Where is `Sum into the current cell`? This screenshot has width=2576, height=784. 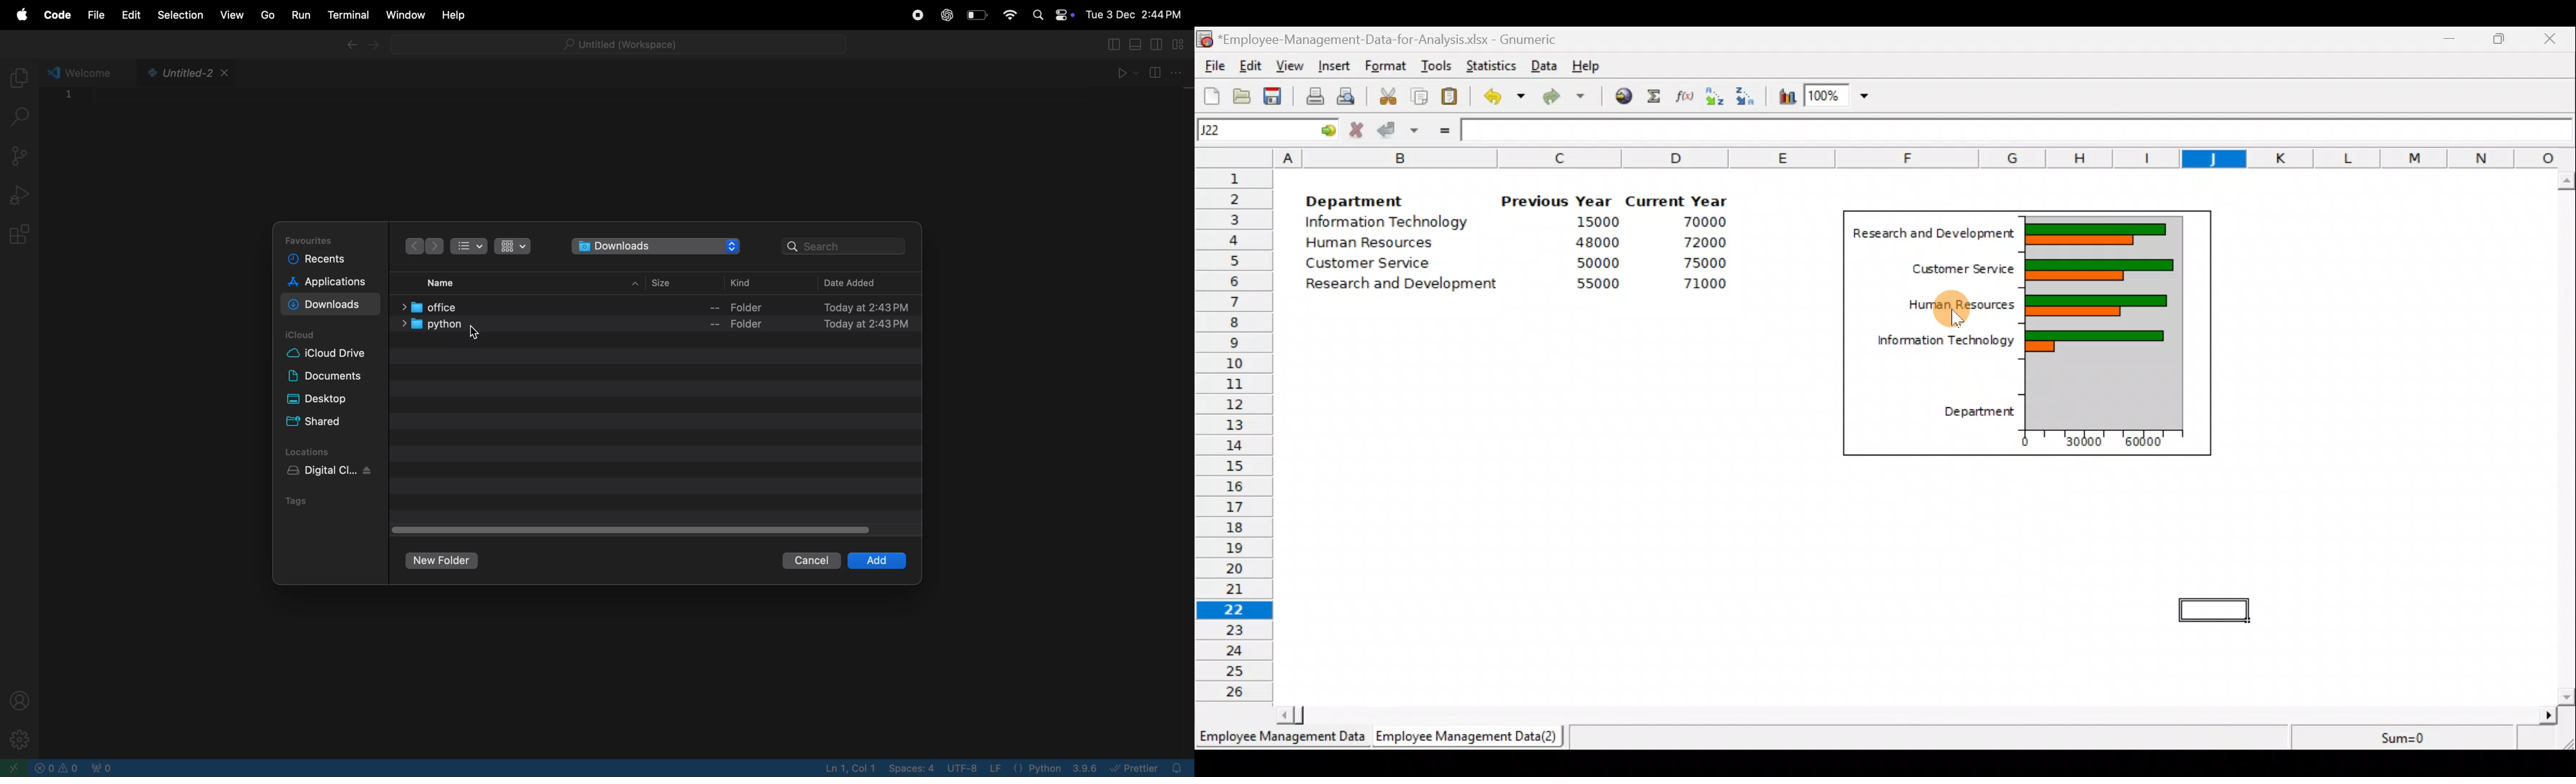 Sum into the current cell is located at coordinates (1656, 100).